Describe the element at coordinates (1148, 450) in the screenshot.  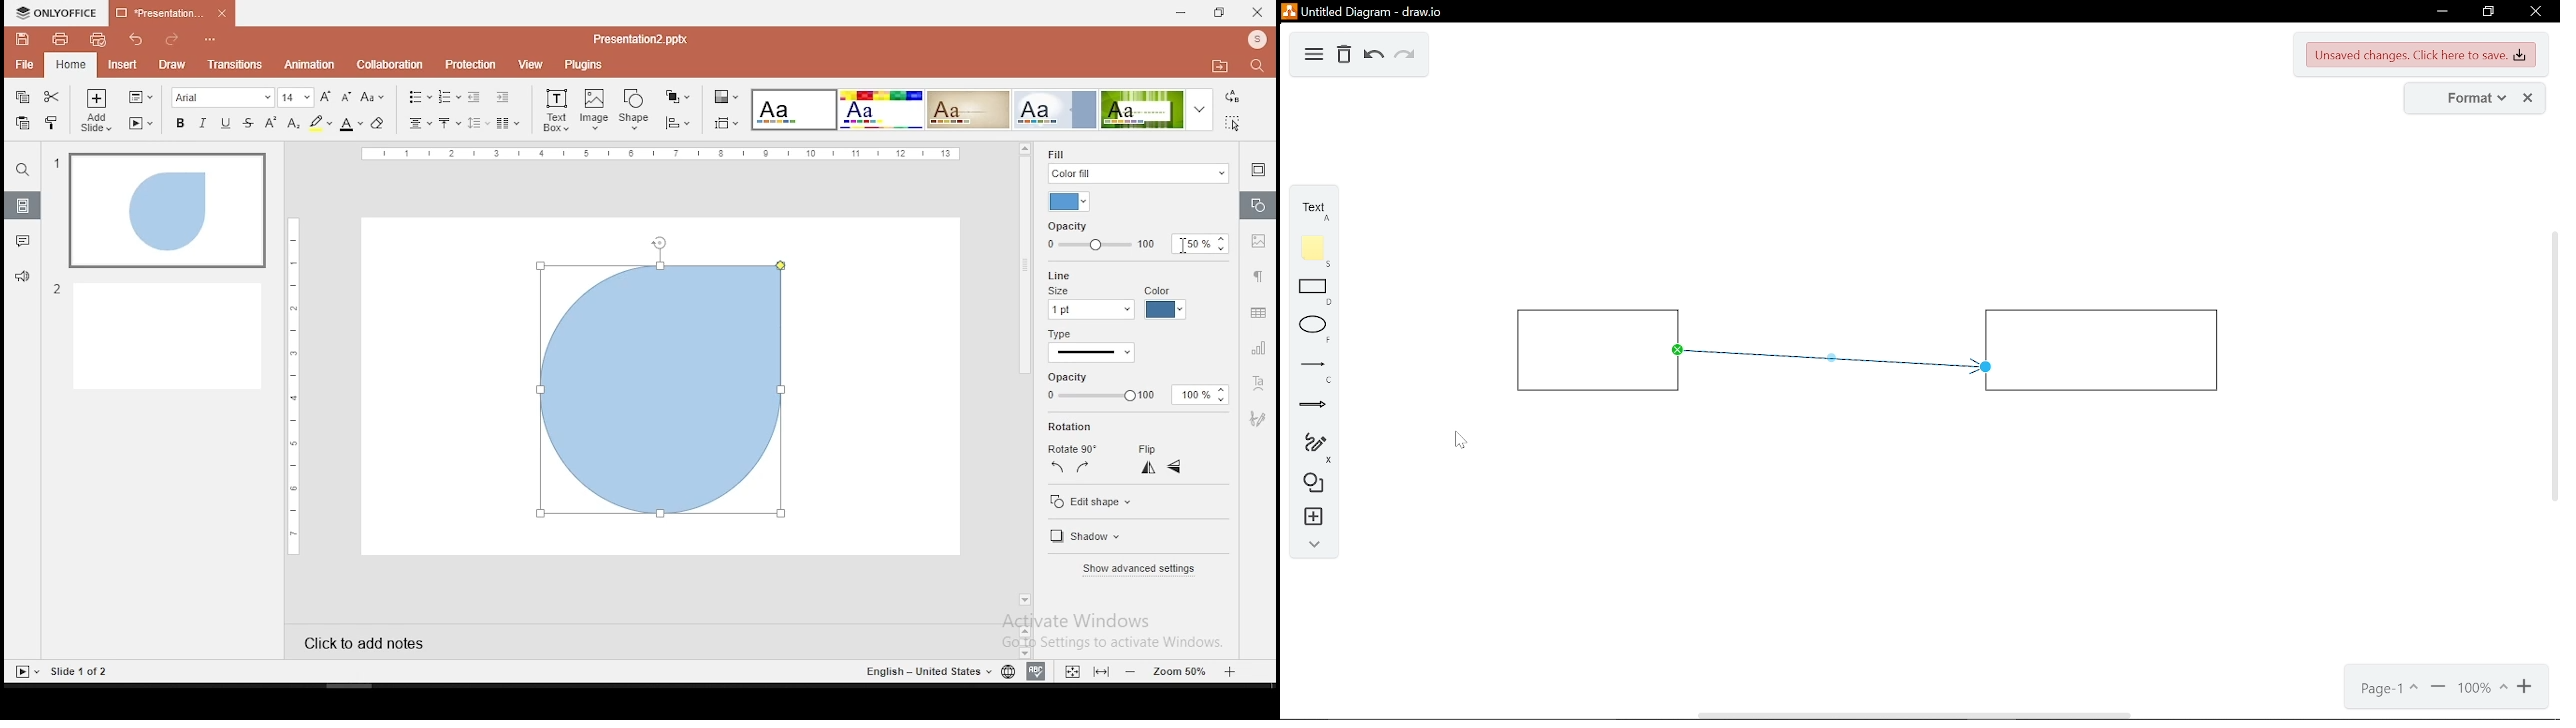
I see `flip` at that location.